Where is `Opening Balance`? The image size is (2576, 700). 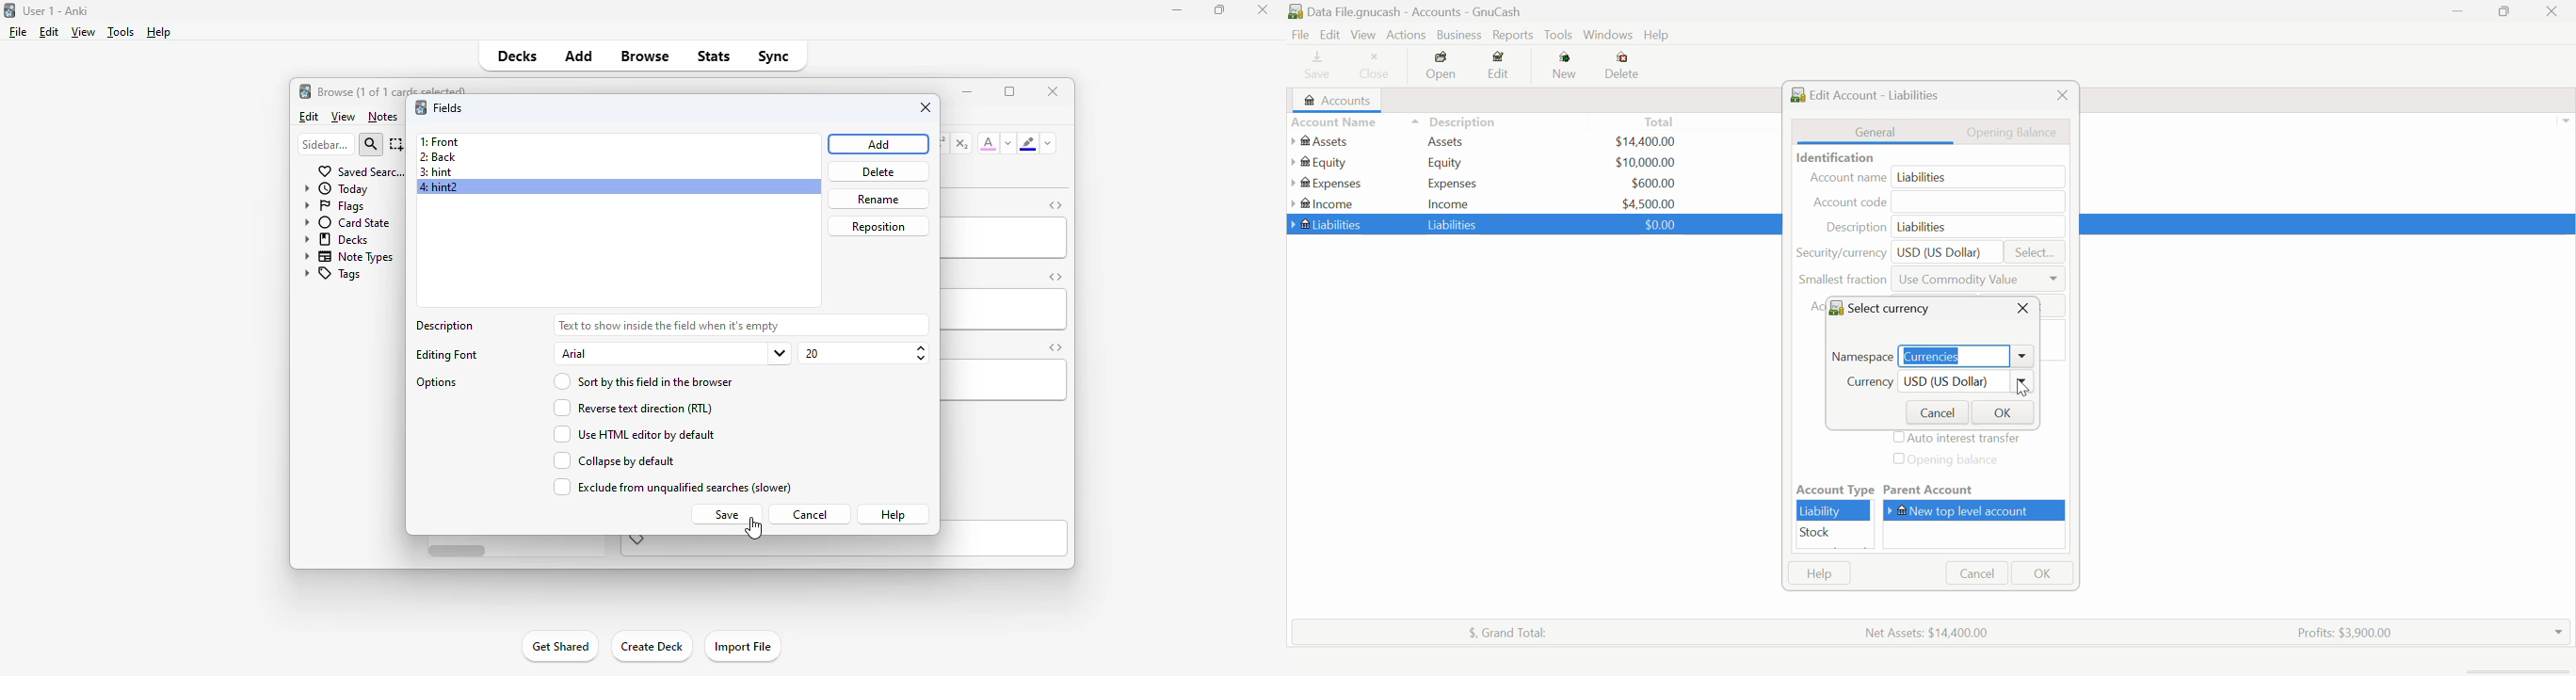 Opening Balance is located at coordinates (2020, 131).